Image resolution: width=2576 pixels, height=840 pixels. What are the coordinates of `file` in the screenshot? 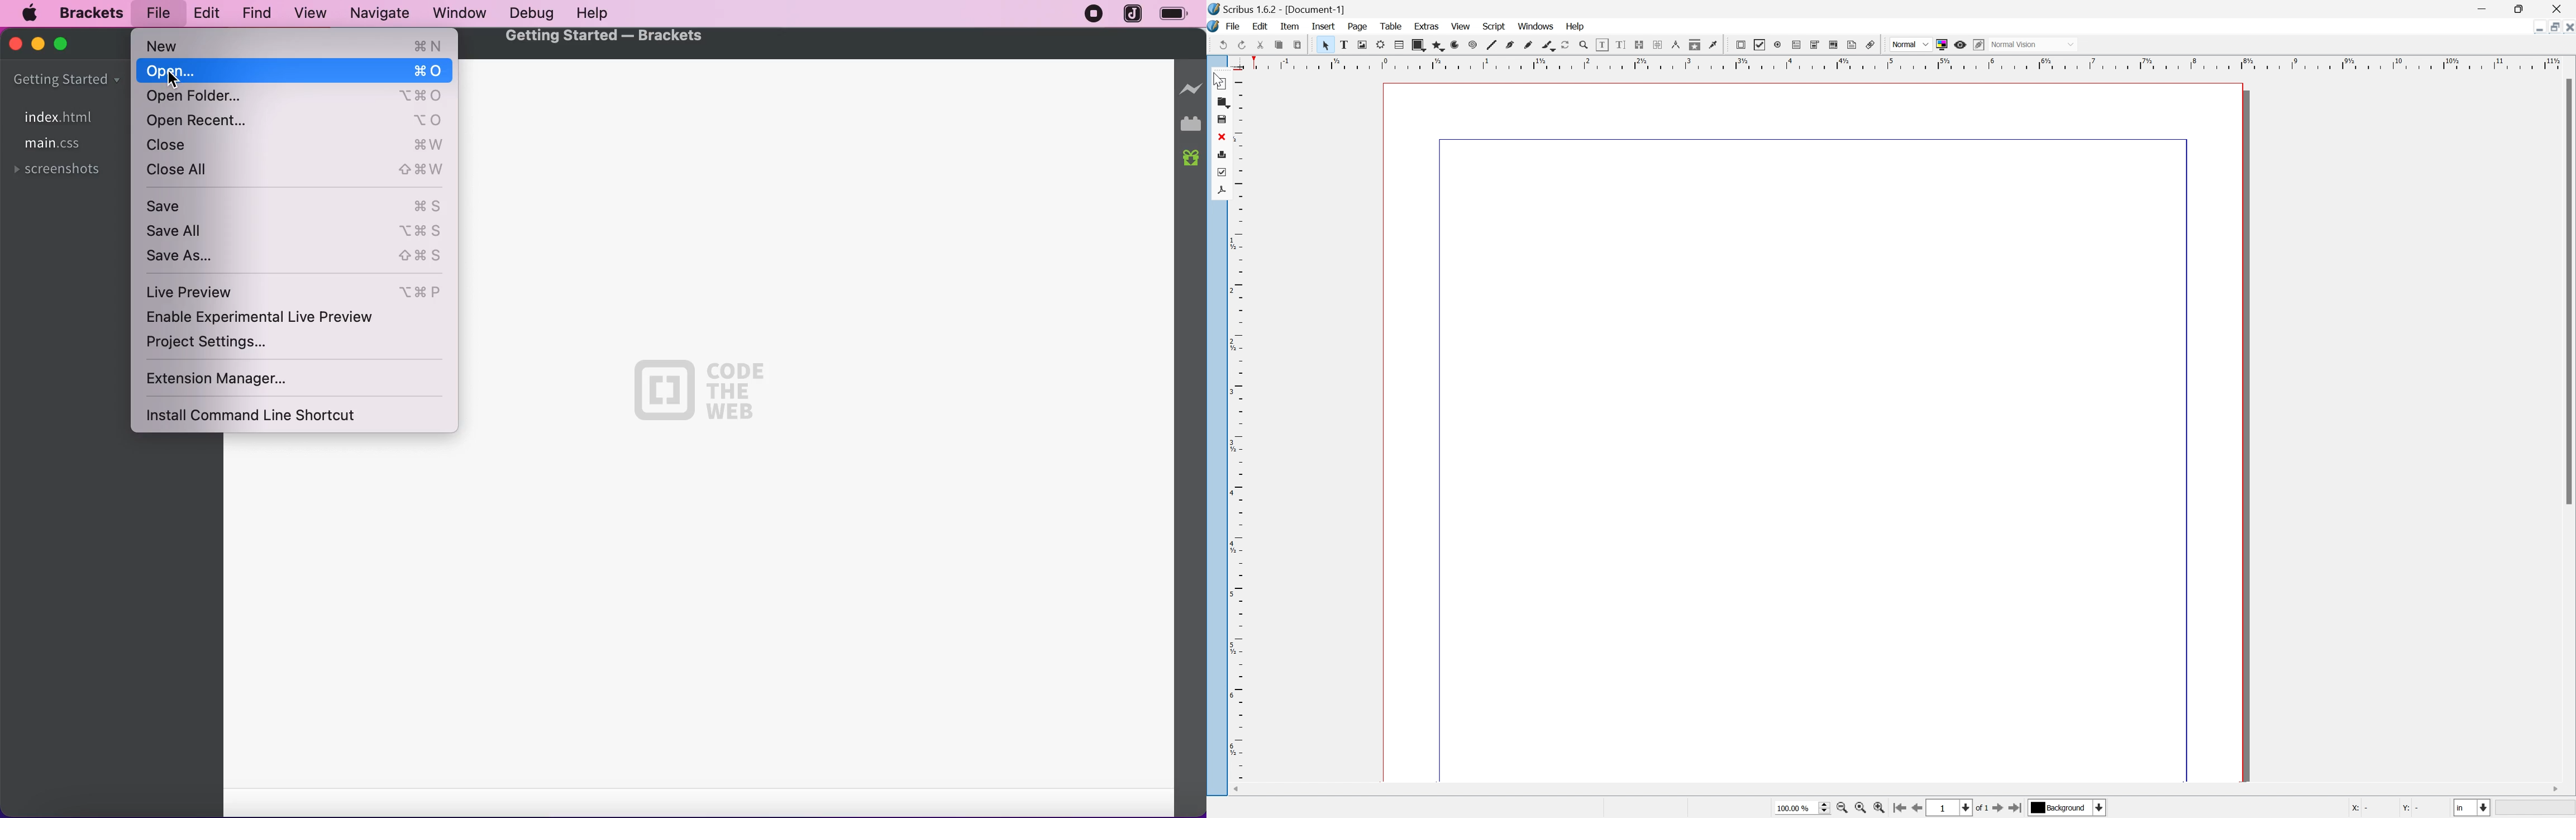 It's located at (1234, 26).